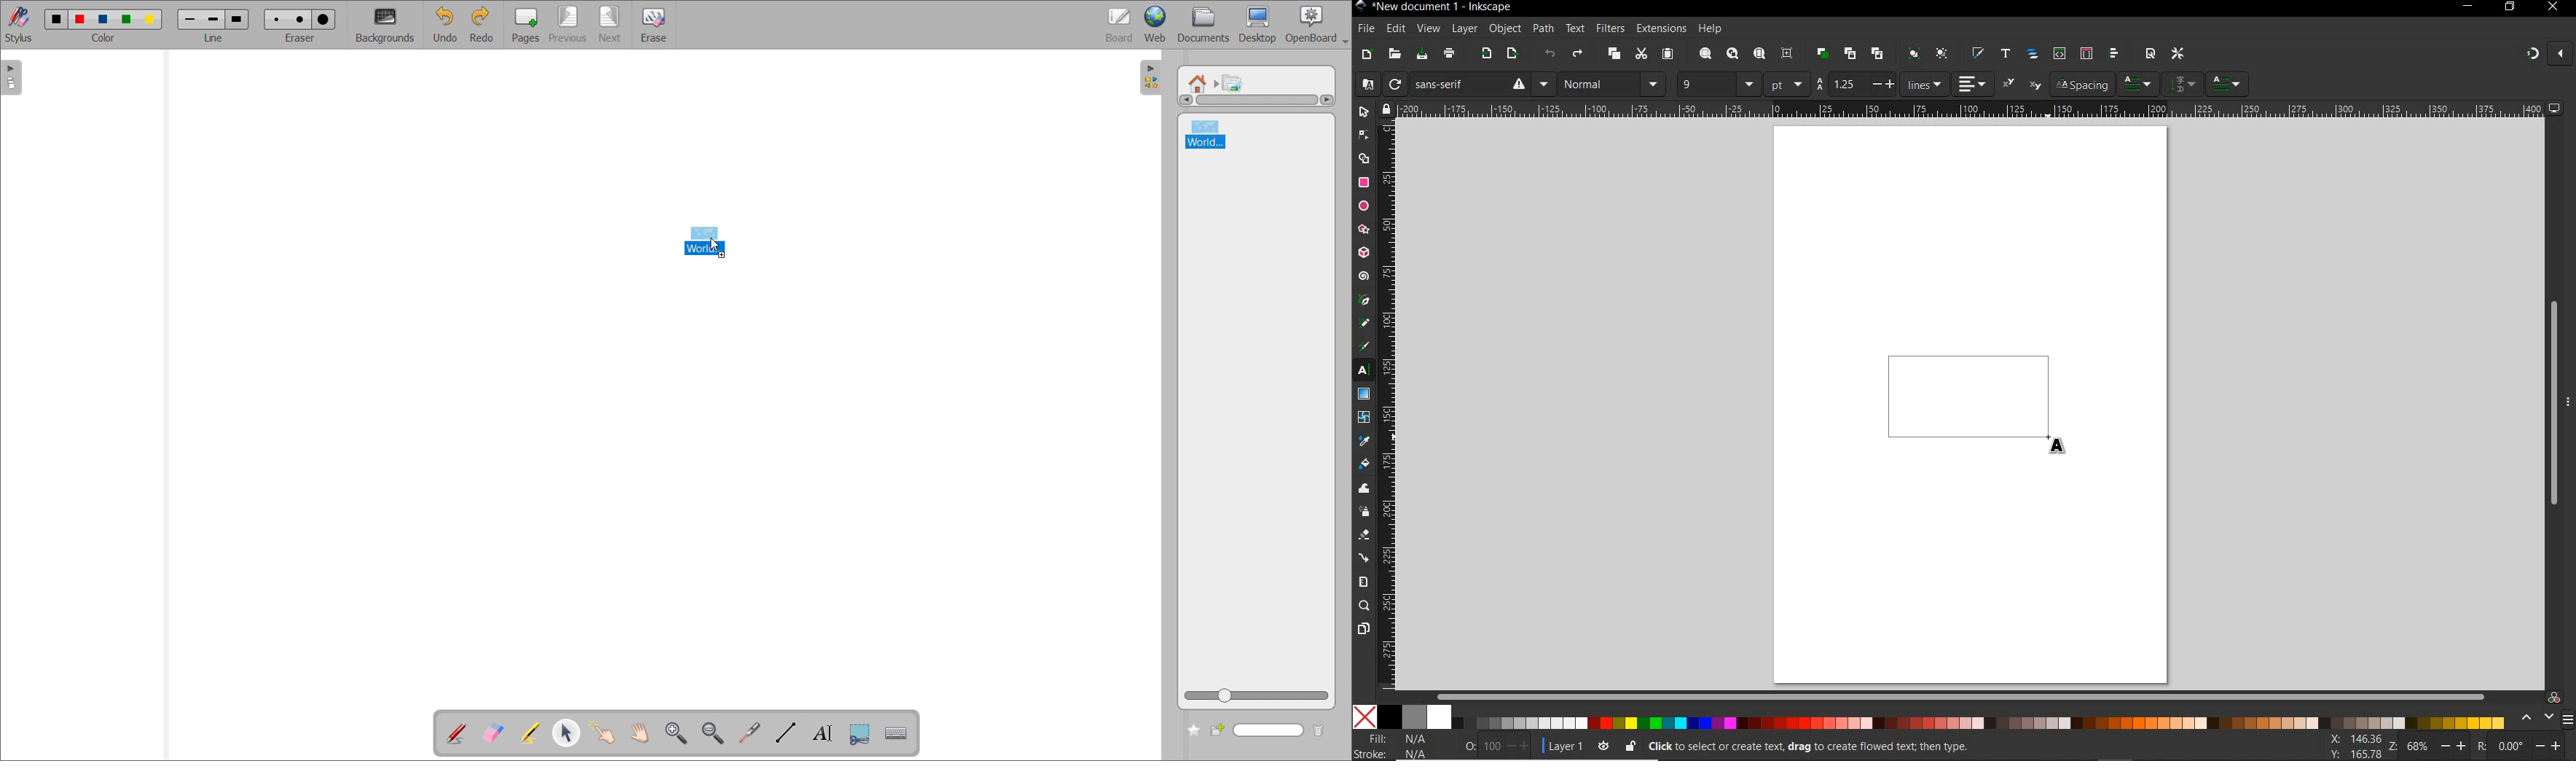  Describe the element at coordinates (1541, 27) in the screenshot. I see `path` at that location.